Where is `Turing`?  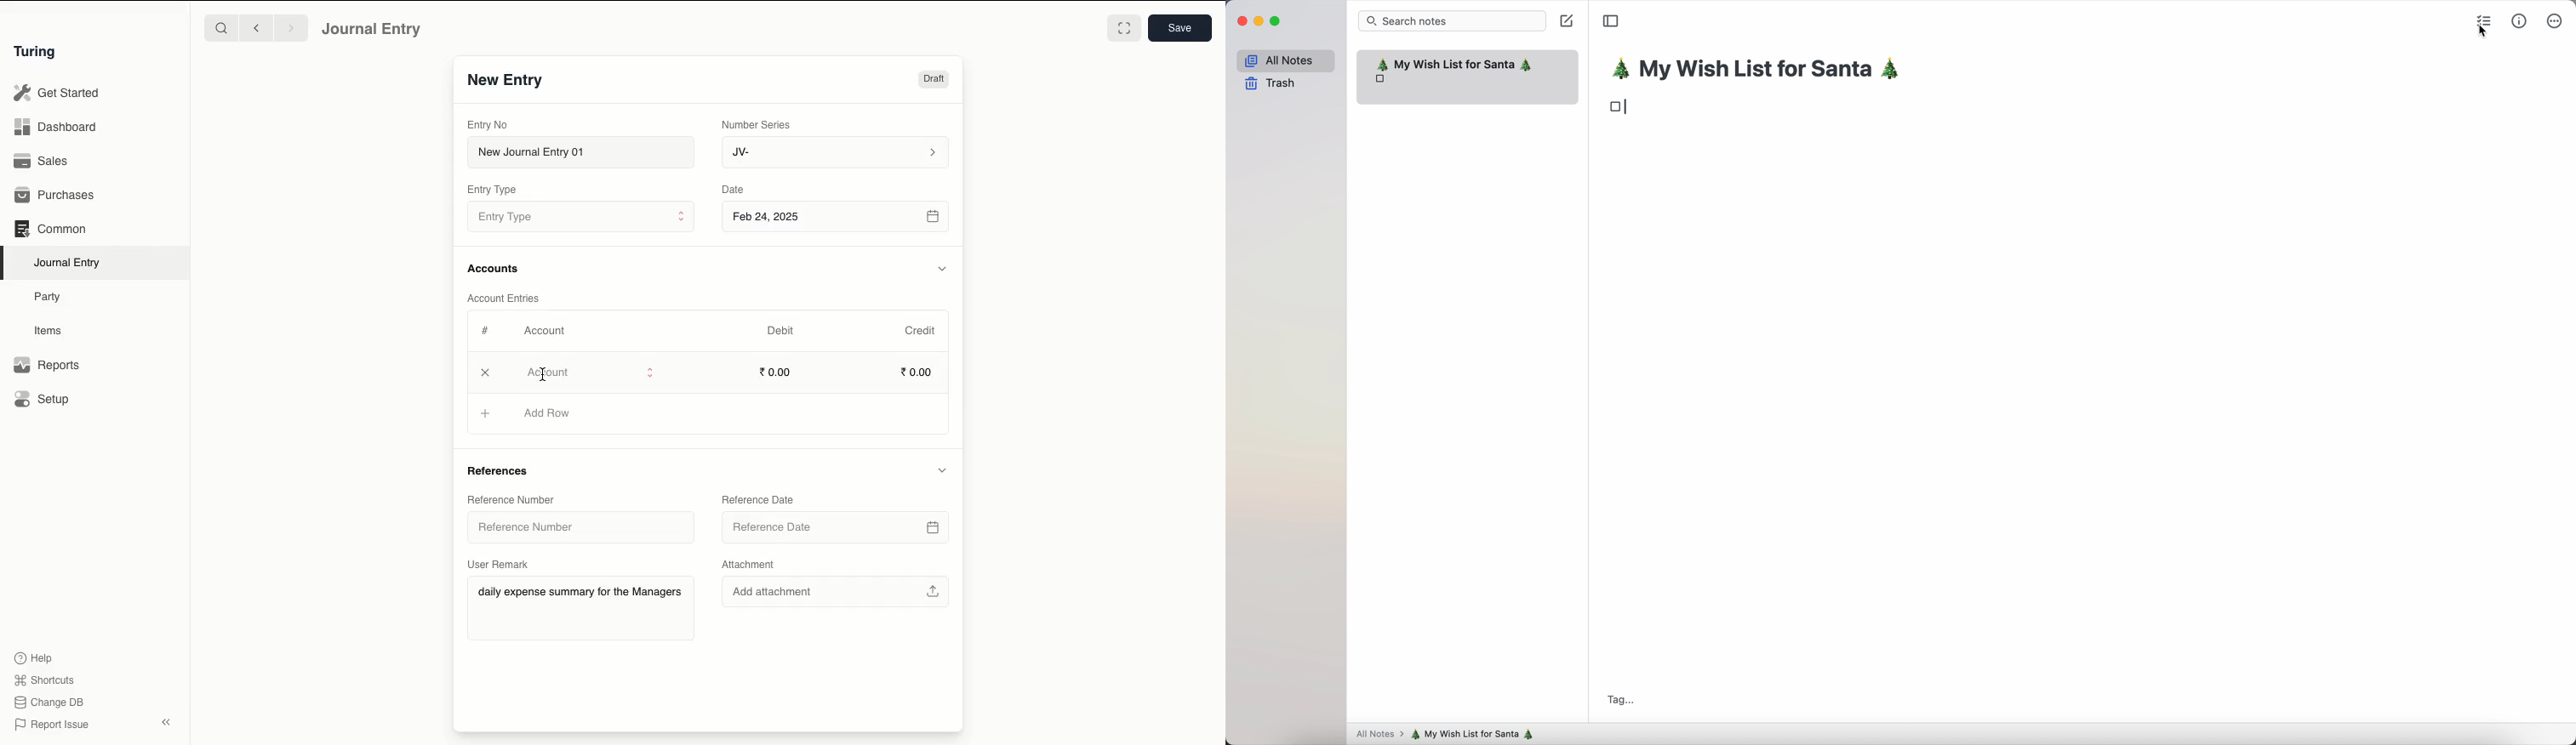 Turing is located at coordinates (38, 53).